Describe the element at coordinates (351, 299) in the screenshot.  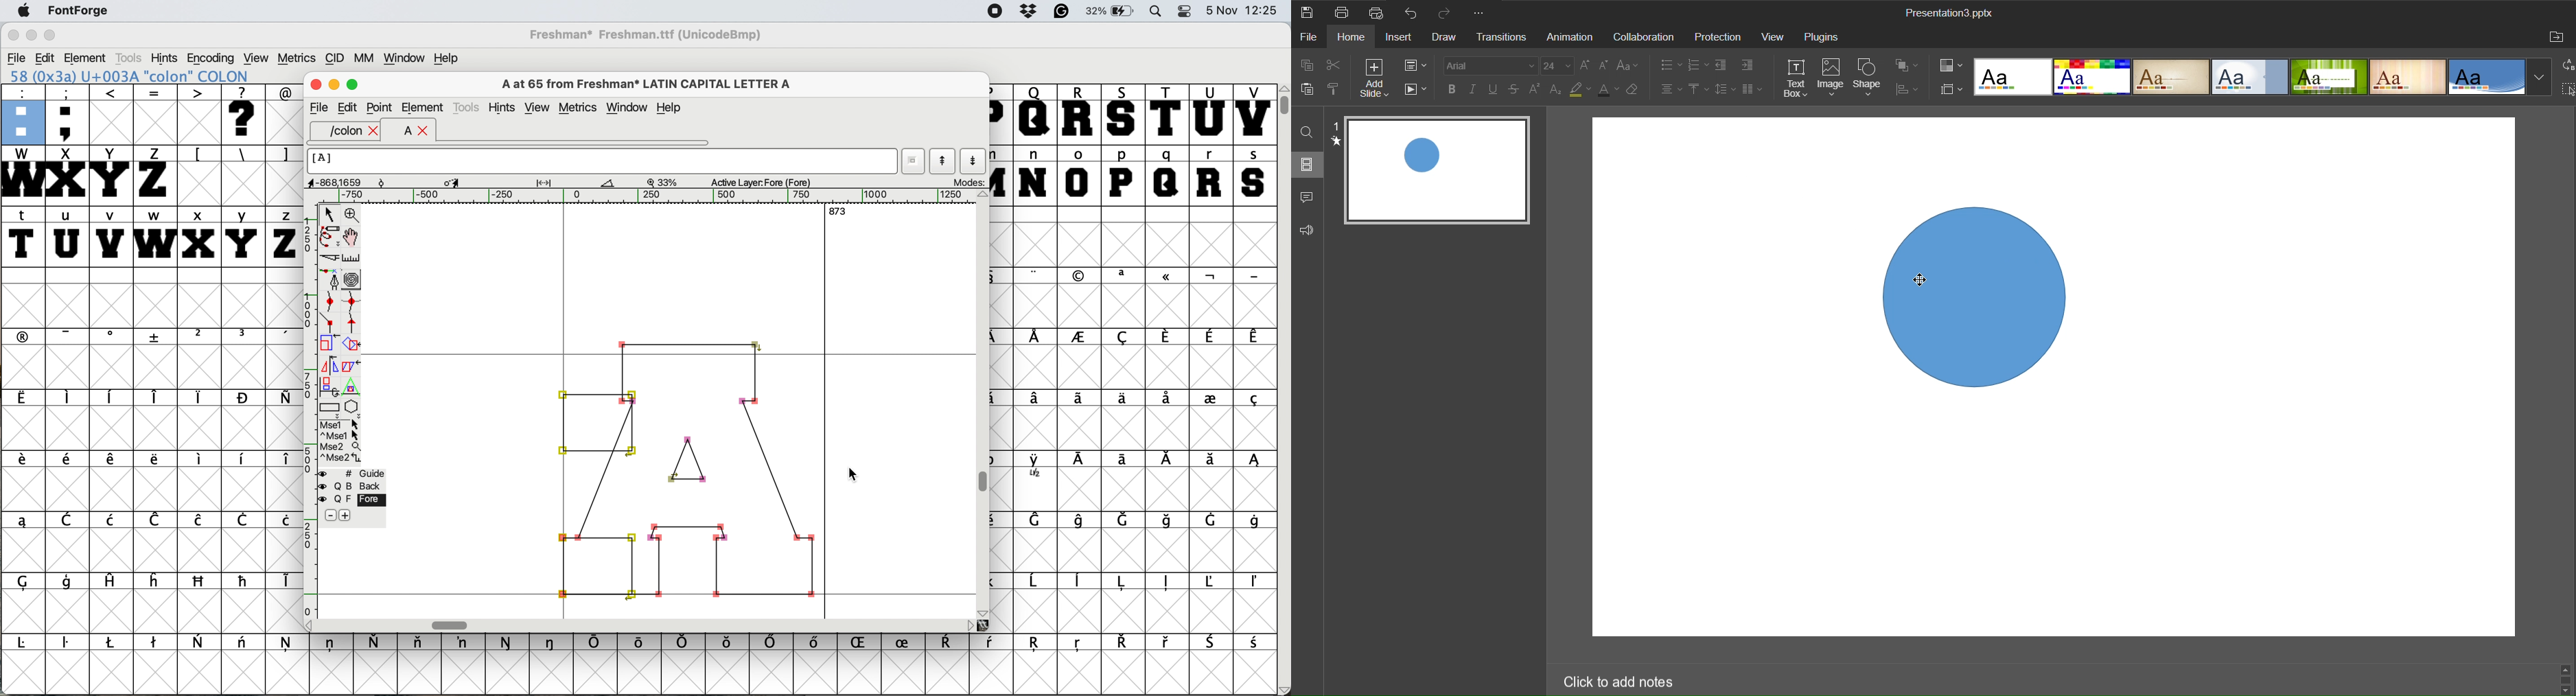
I see `add a curve point horizontal or vertical` at that location.